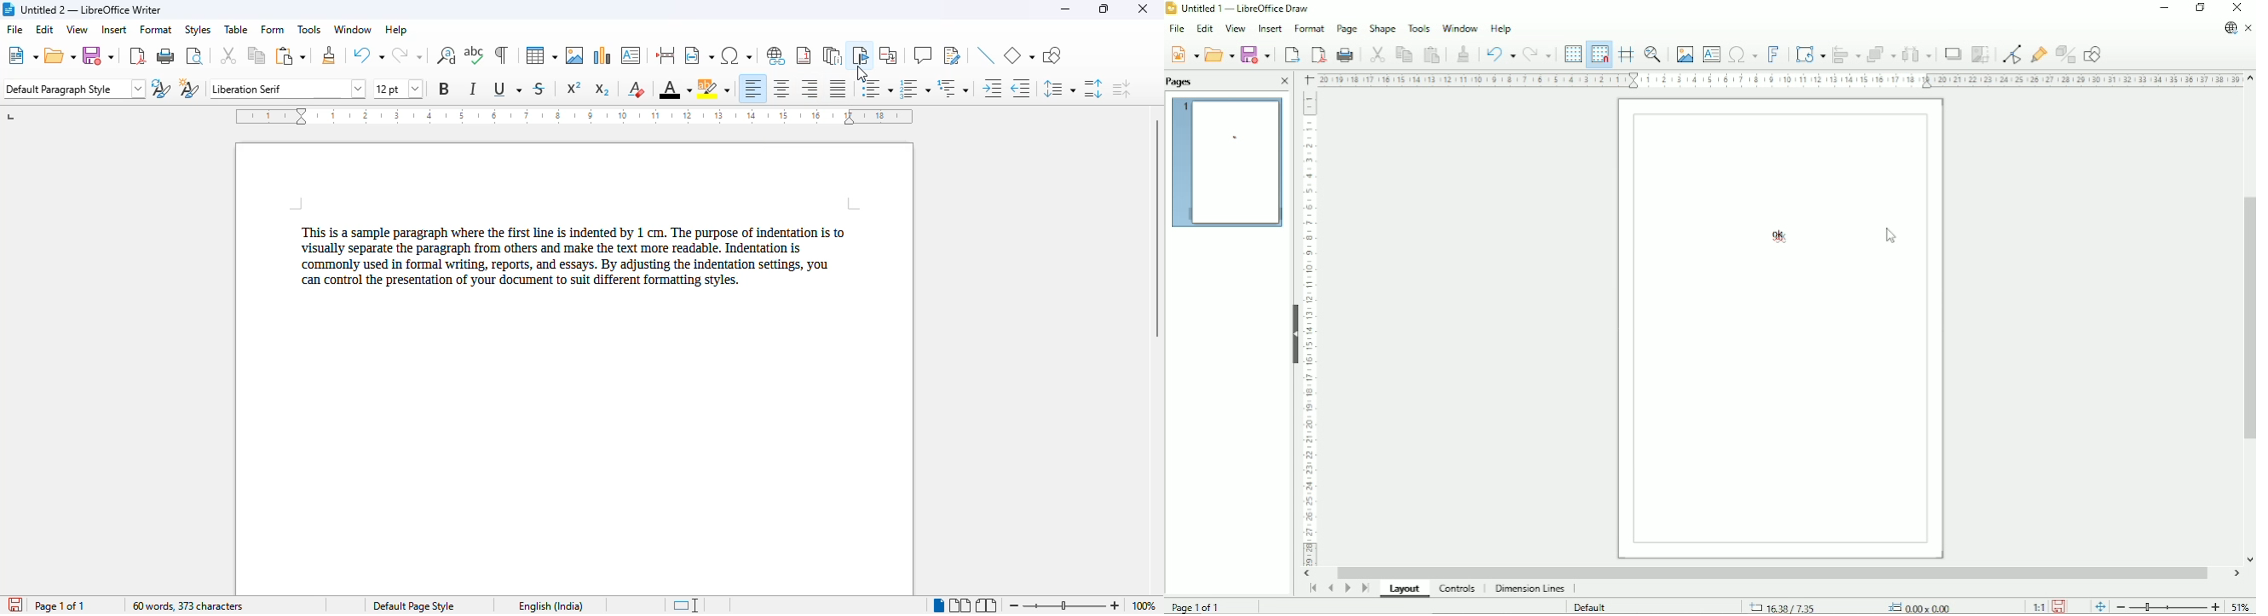  What do you see at coordinates (1309, 29) in the screenshot?
I see `Format` at bounding box center [1309, 29].